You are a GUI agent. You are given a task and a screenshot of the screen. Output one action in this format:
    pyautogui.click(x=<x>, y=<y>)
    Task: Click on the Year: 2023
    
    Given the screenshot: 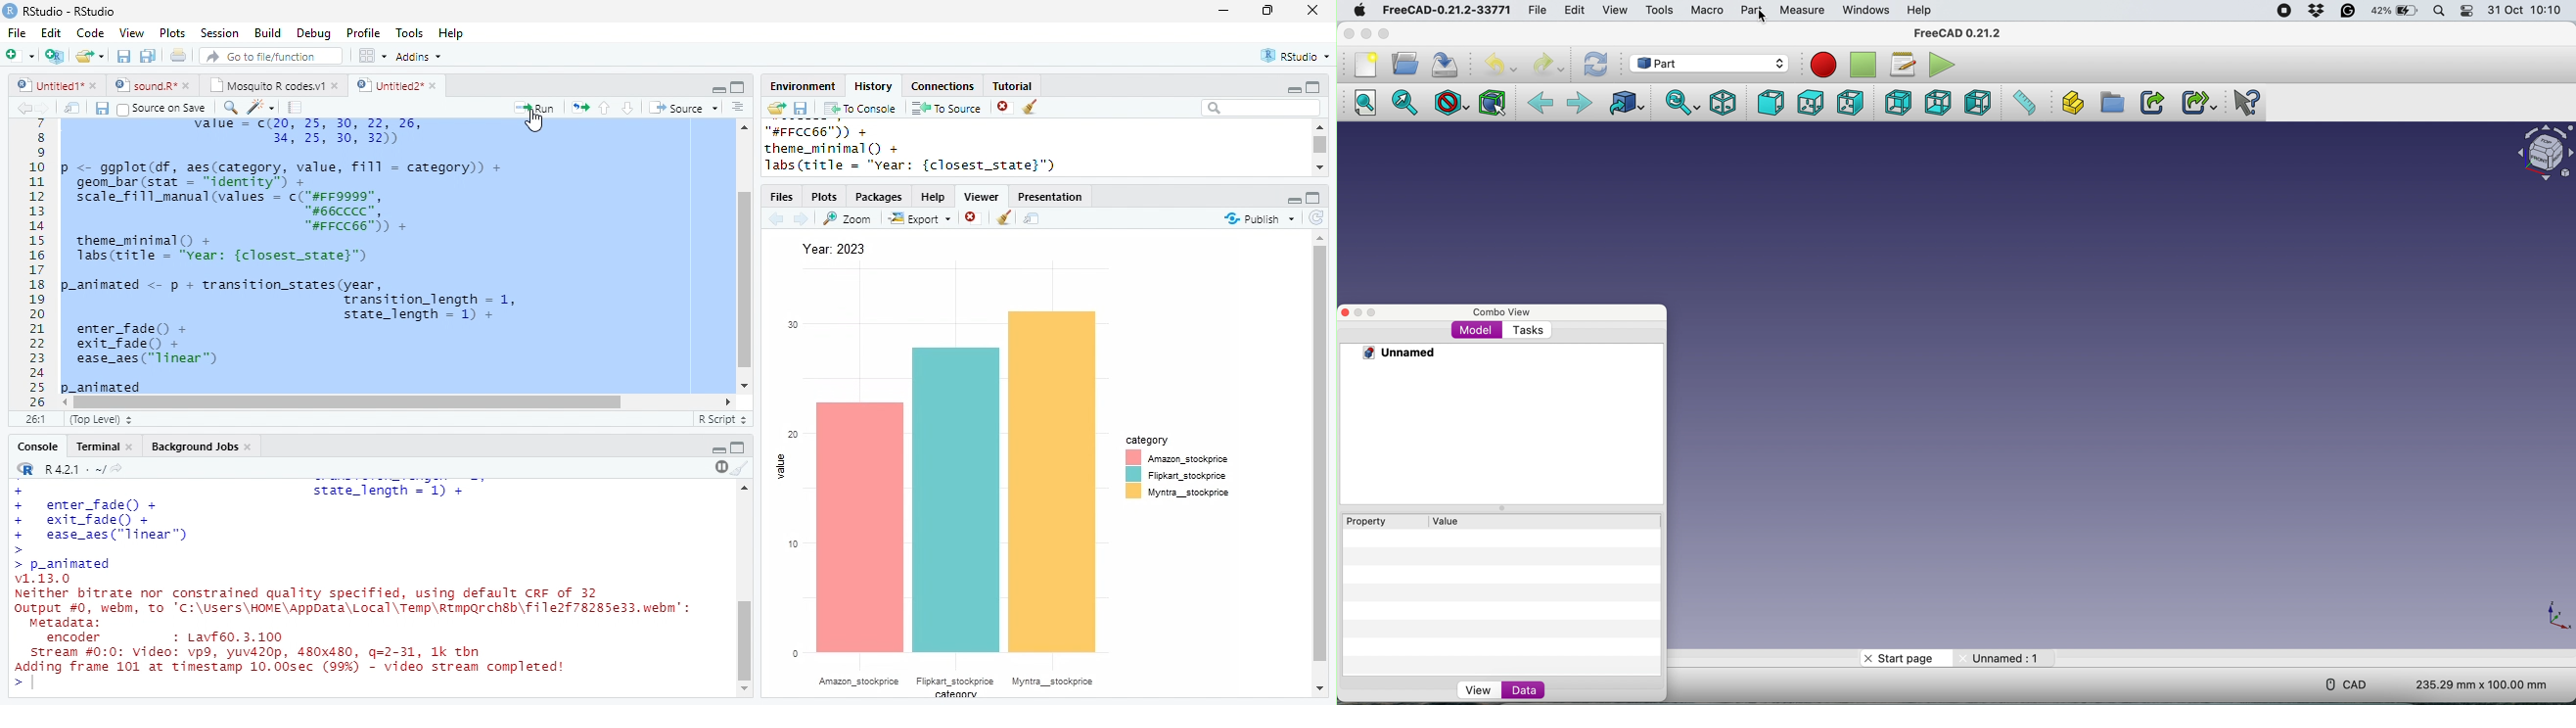 What is the action you would take?
    pyautogui.click(x=832, y=250)
    